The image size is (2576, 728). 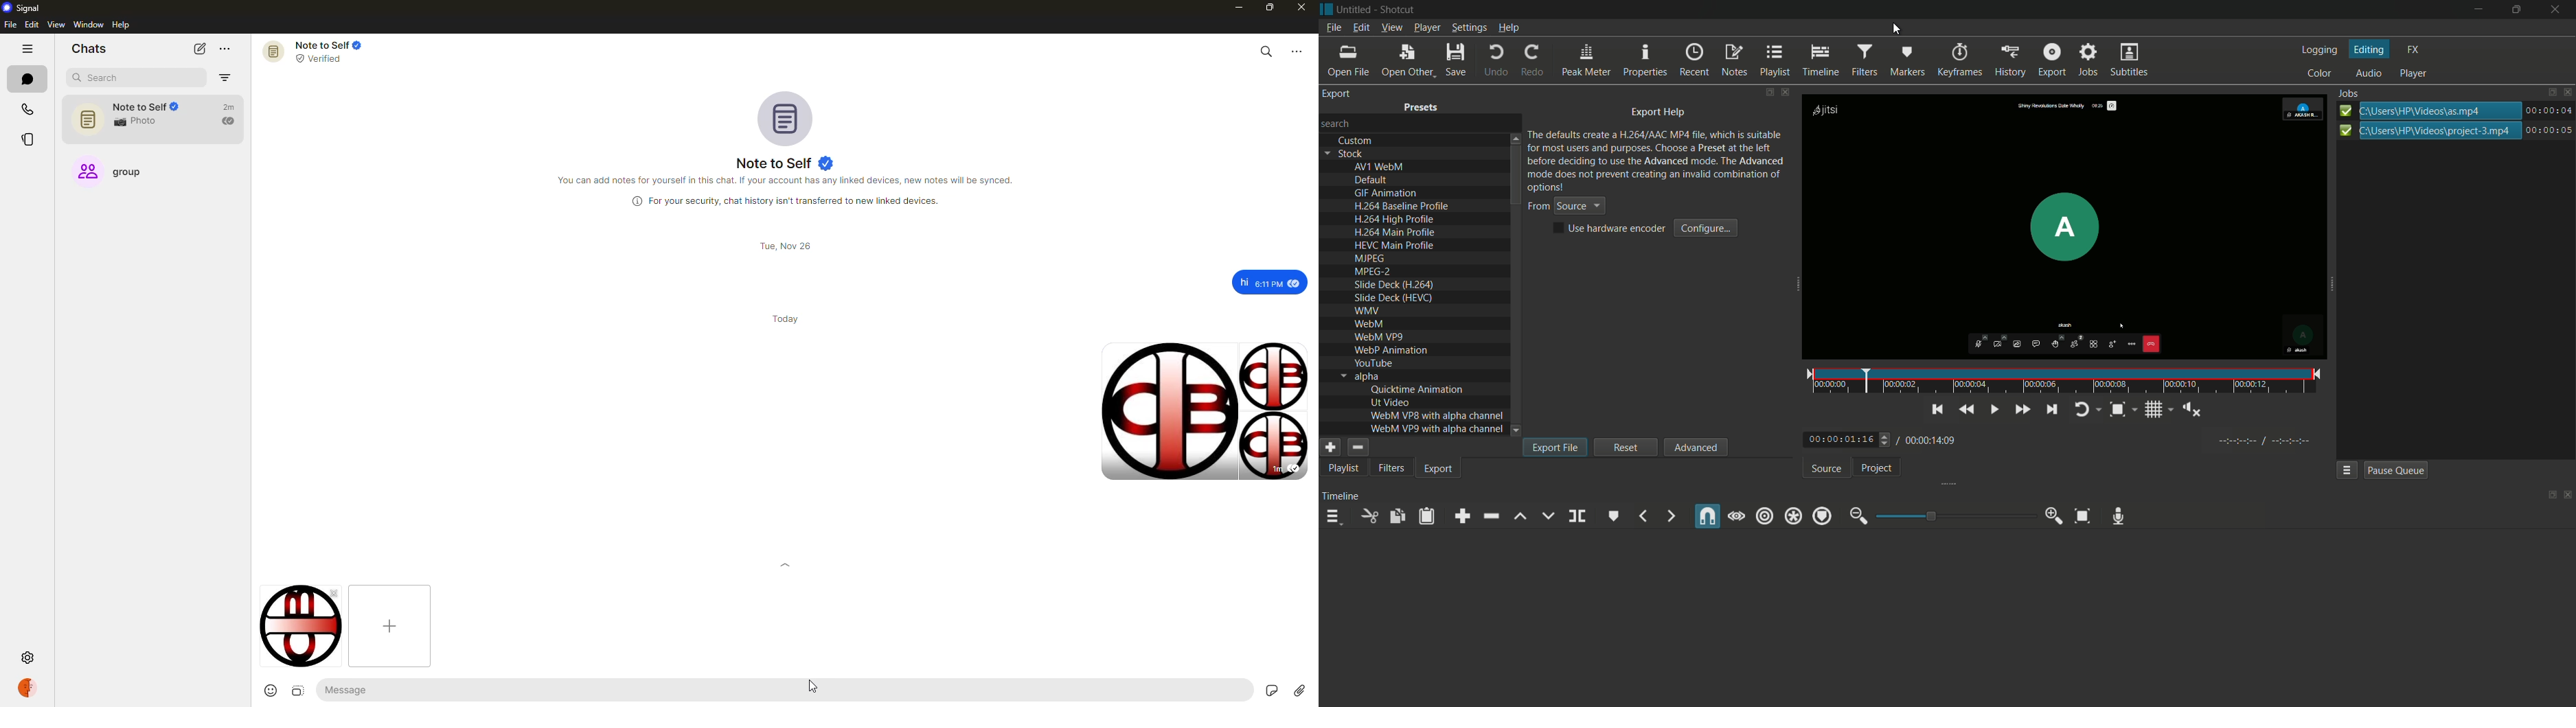 What do you see at coordinates (1875, 468) in the screenshot?
I see `project` at bounding box center [1875, 468].